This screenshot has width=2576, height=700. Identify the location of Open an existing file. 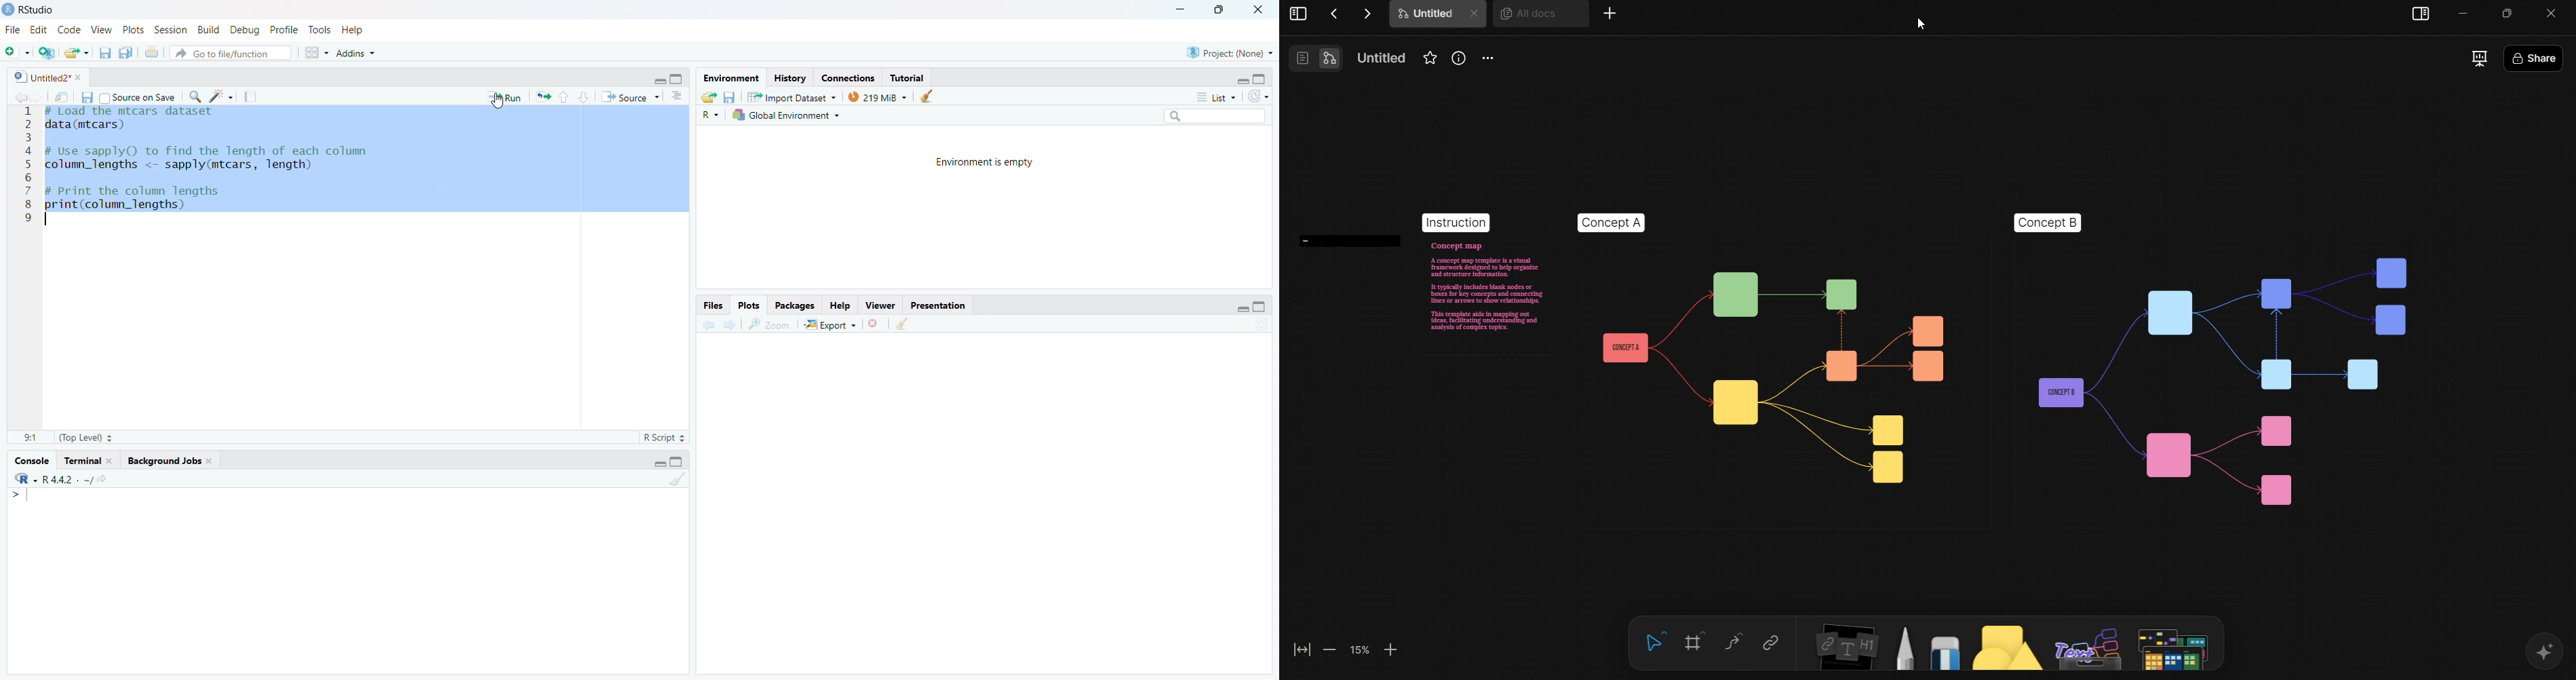
(76, 53).